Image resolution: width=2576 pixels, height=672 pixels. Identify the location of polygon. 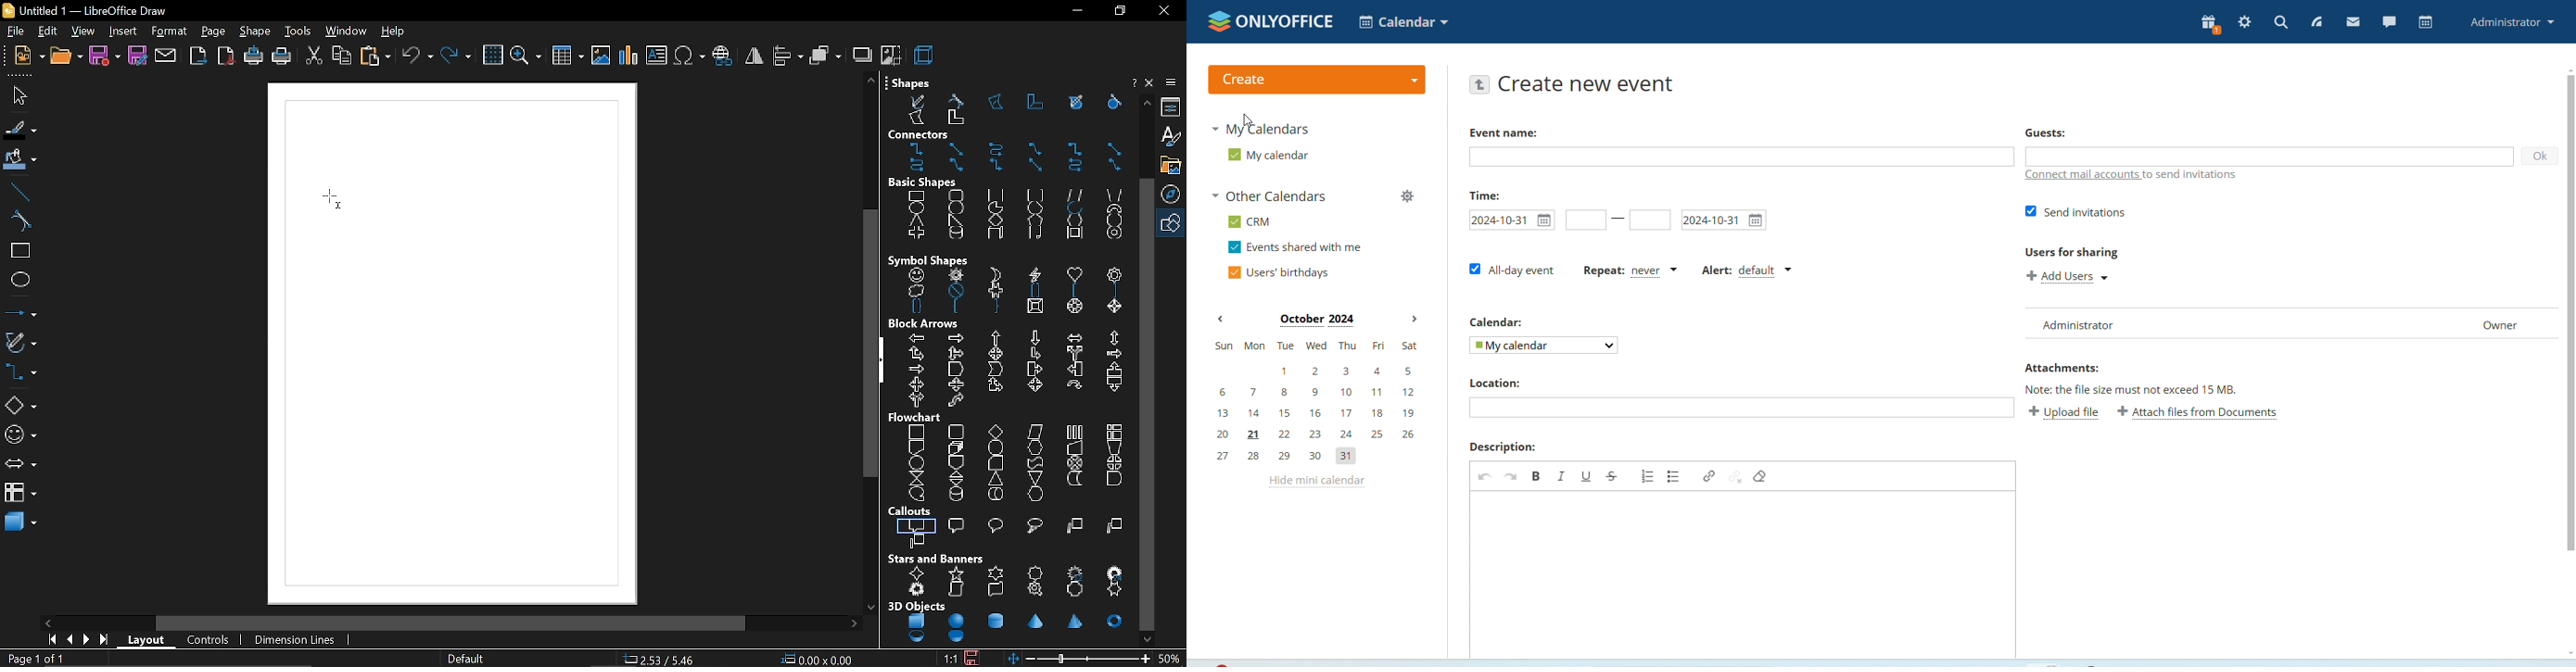
(997, 103).